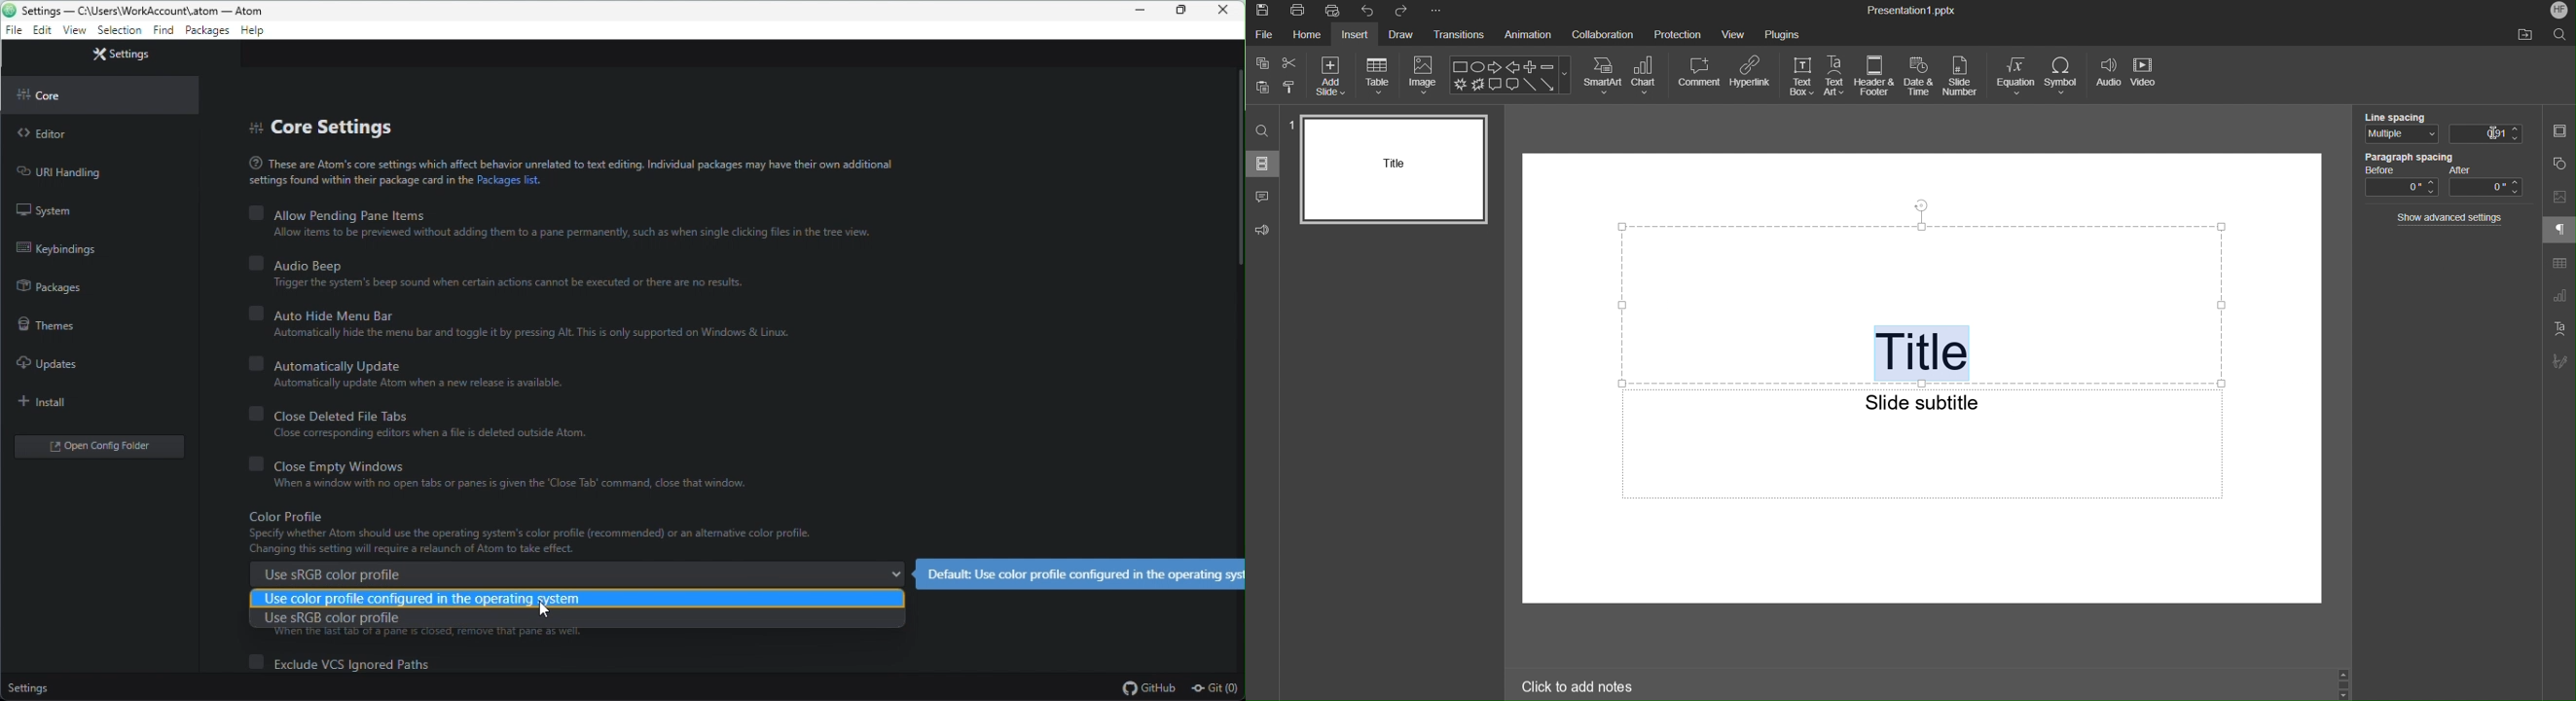 This screenshot has height=728, width=2576. What do you see at coordinates (2401, 183) in the screenshot?
I see `Before` at bounding box center [2401, 183].